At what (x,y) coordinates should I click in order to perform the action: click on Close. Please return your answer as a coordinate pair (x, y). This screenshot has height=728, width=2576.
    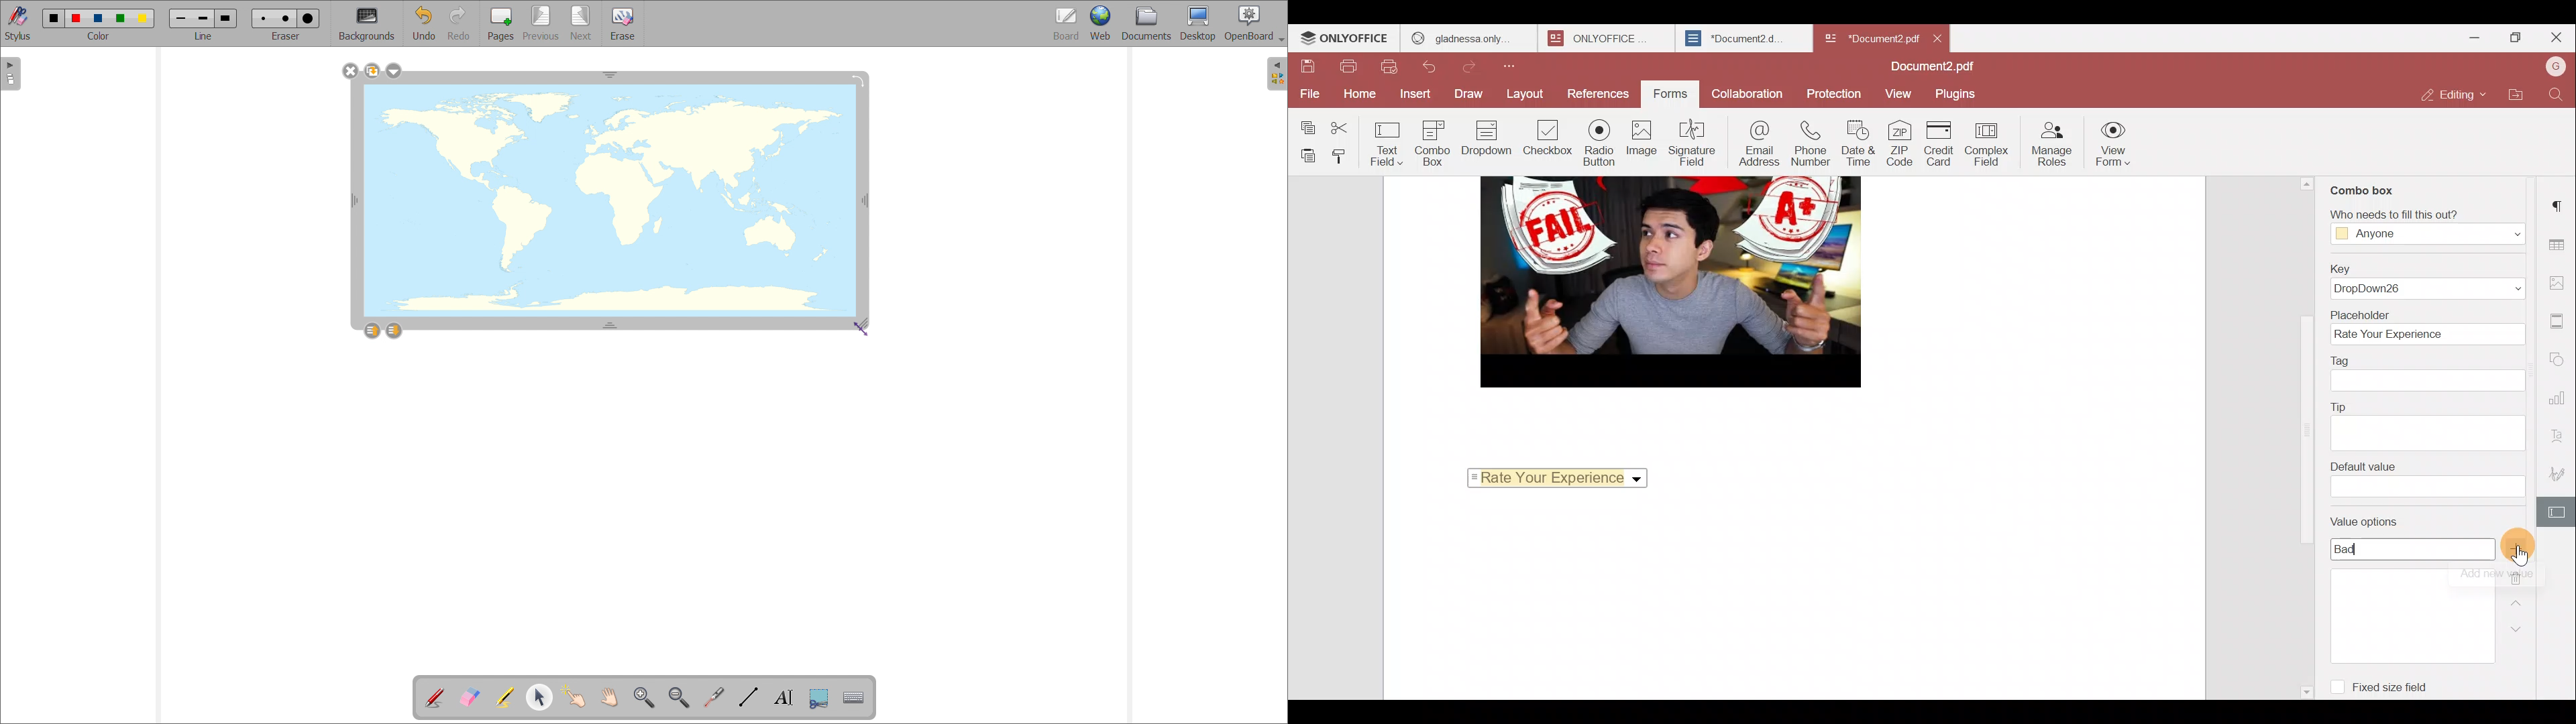
    Looking at the image, I should click on (1939, 36).